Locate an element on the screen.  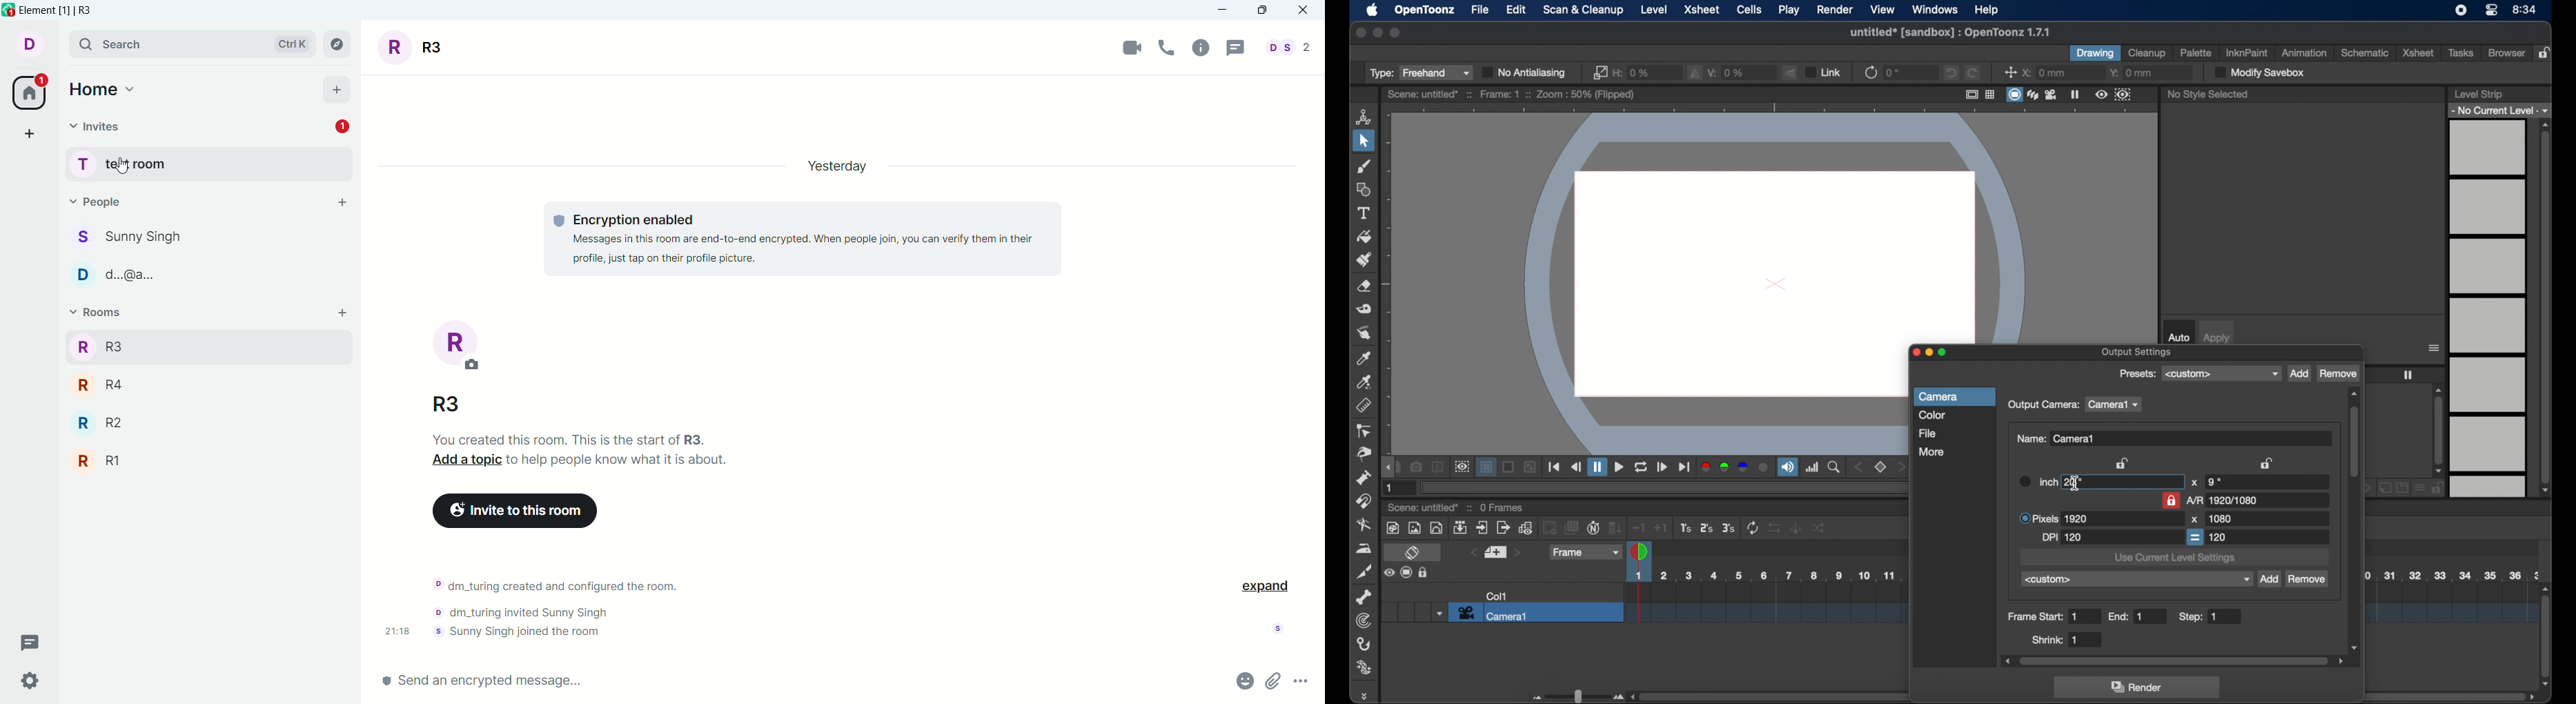
more is located at coordinates (1932, 451).